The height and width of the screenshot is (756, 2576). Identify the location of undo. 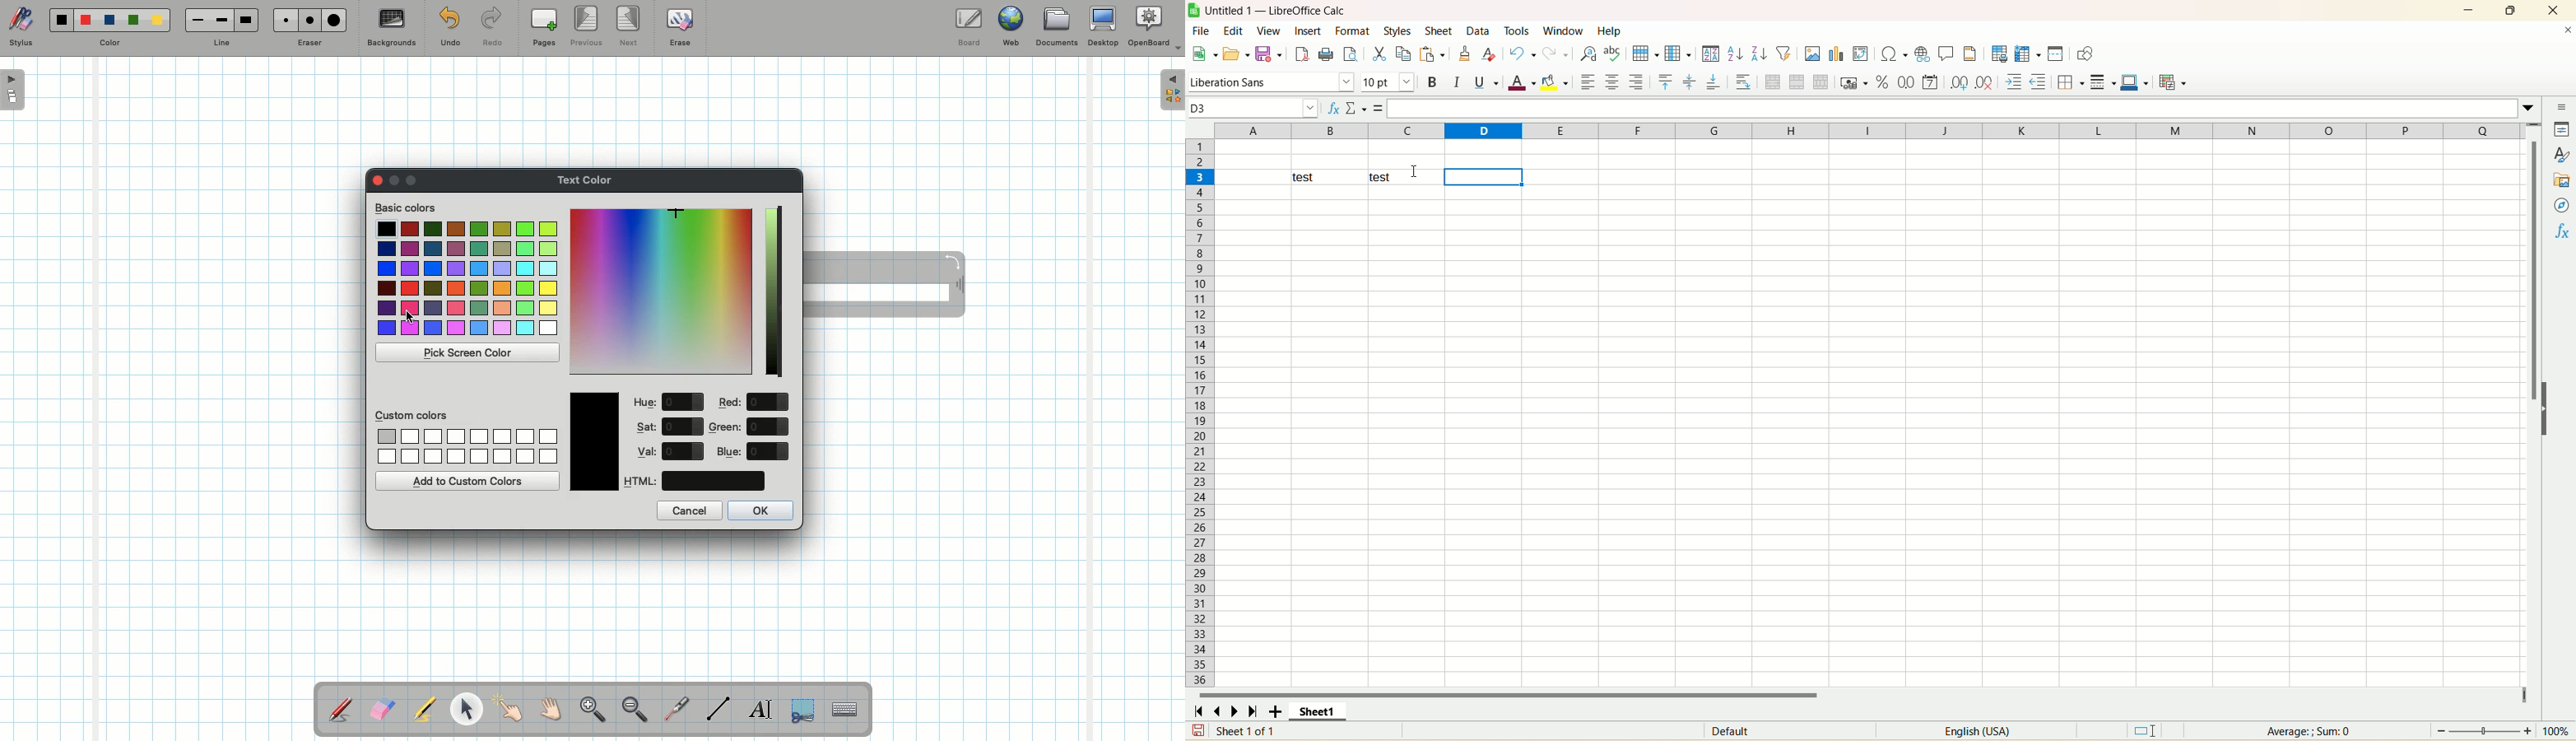
(1522, 54).